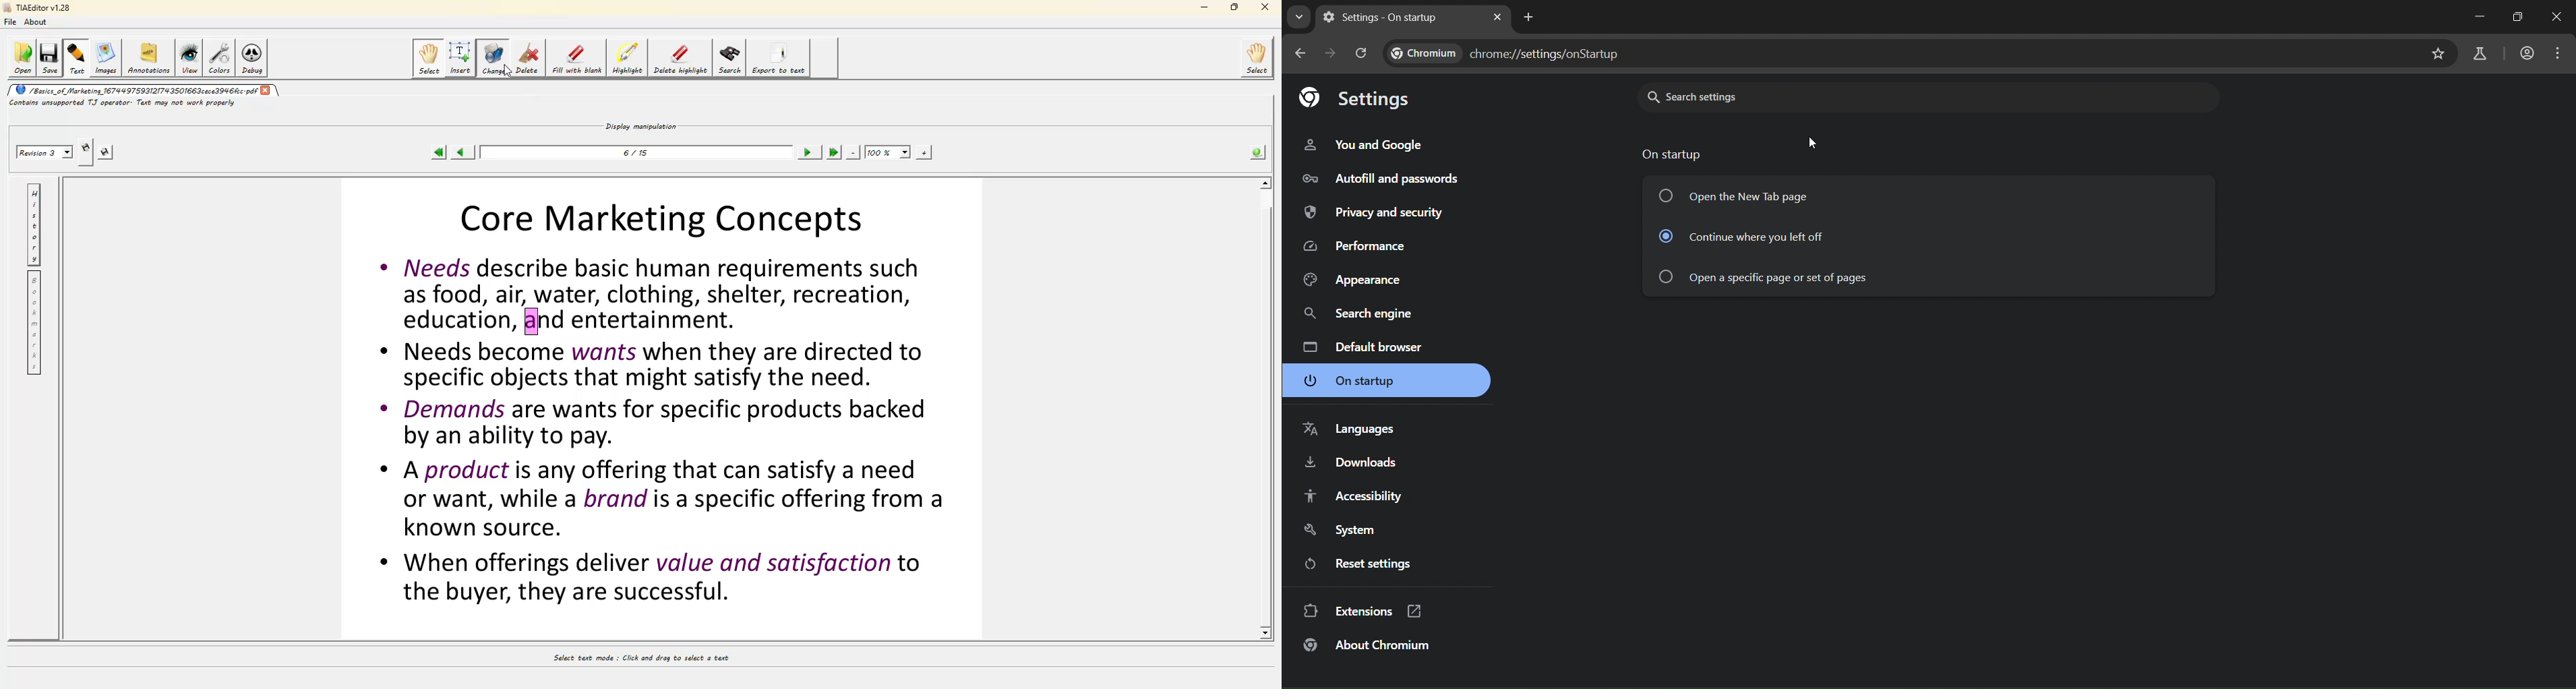 This screenshot has width=2576, height=700. I want to click on select, so click(430, 58).